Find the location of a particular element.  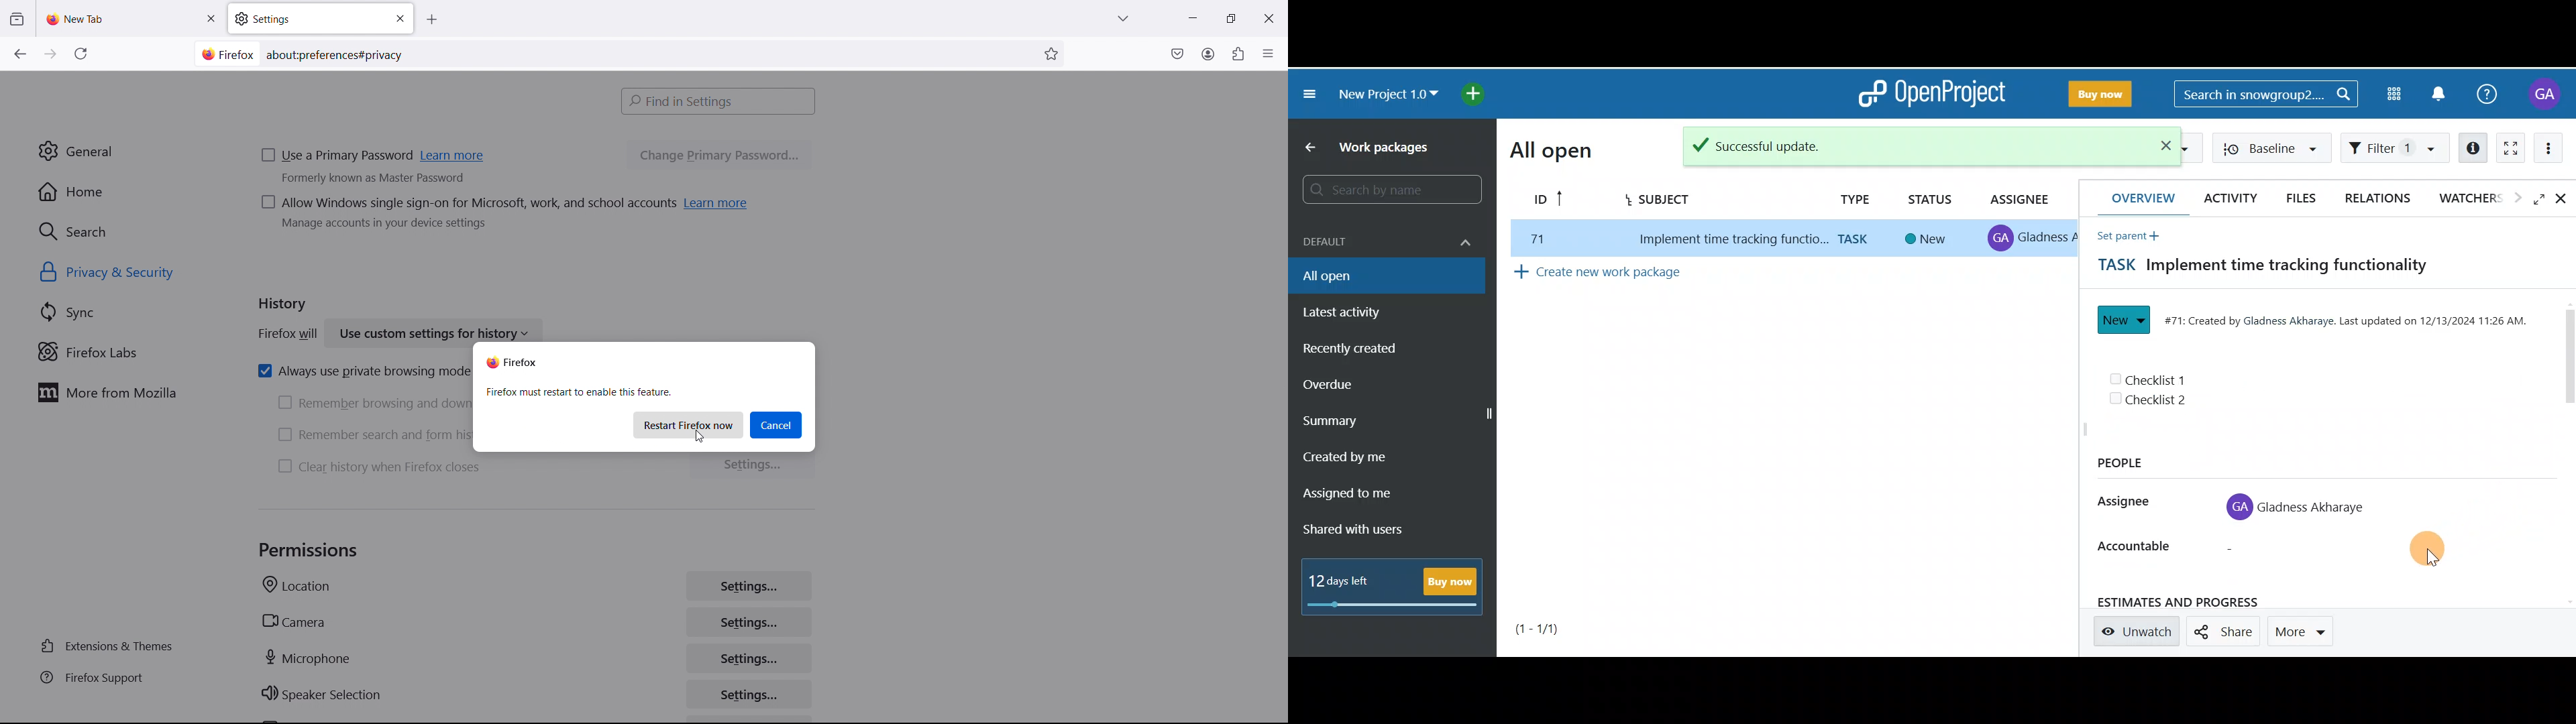

Work packages is located at coordinates (1375, 147).